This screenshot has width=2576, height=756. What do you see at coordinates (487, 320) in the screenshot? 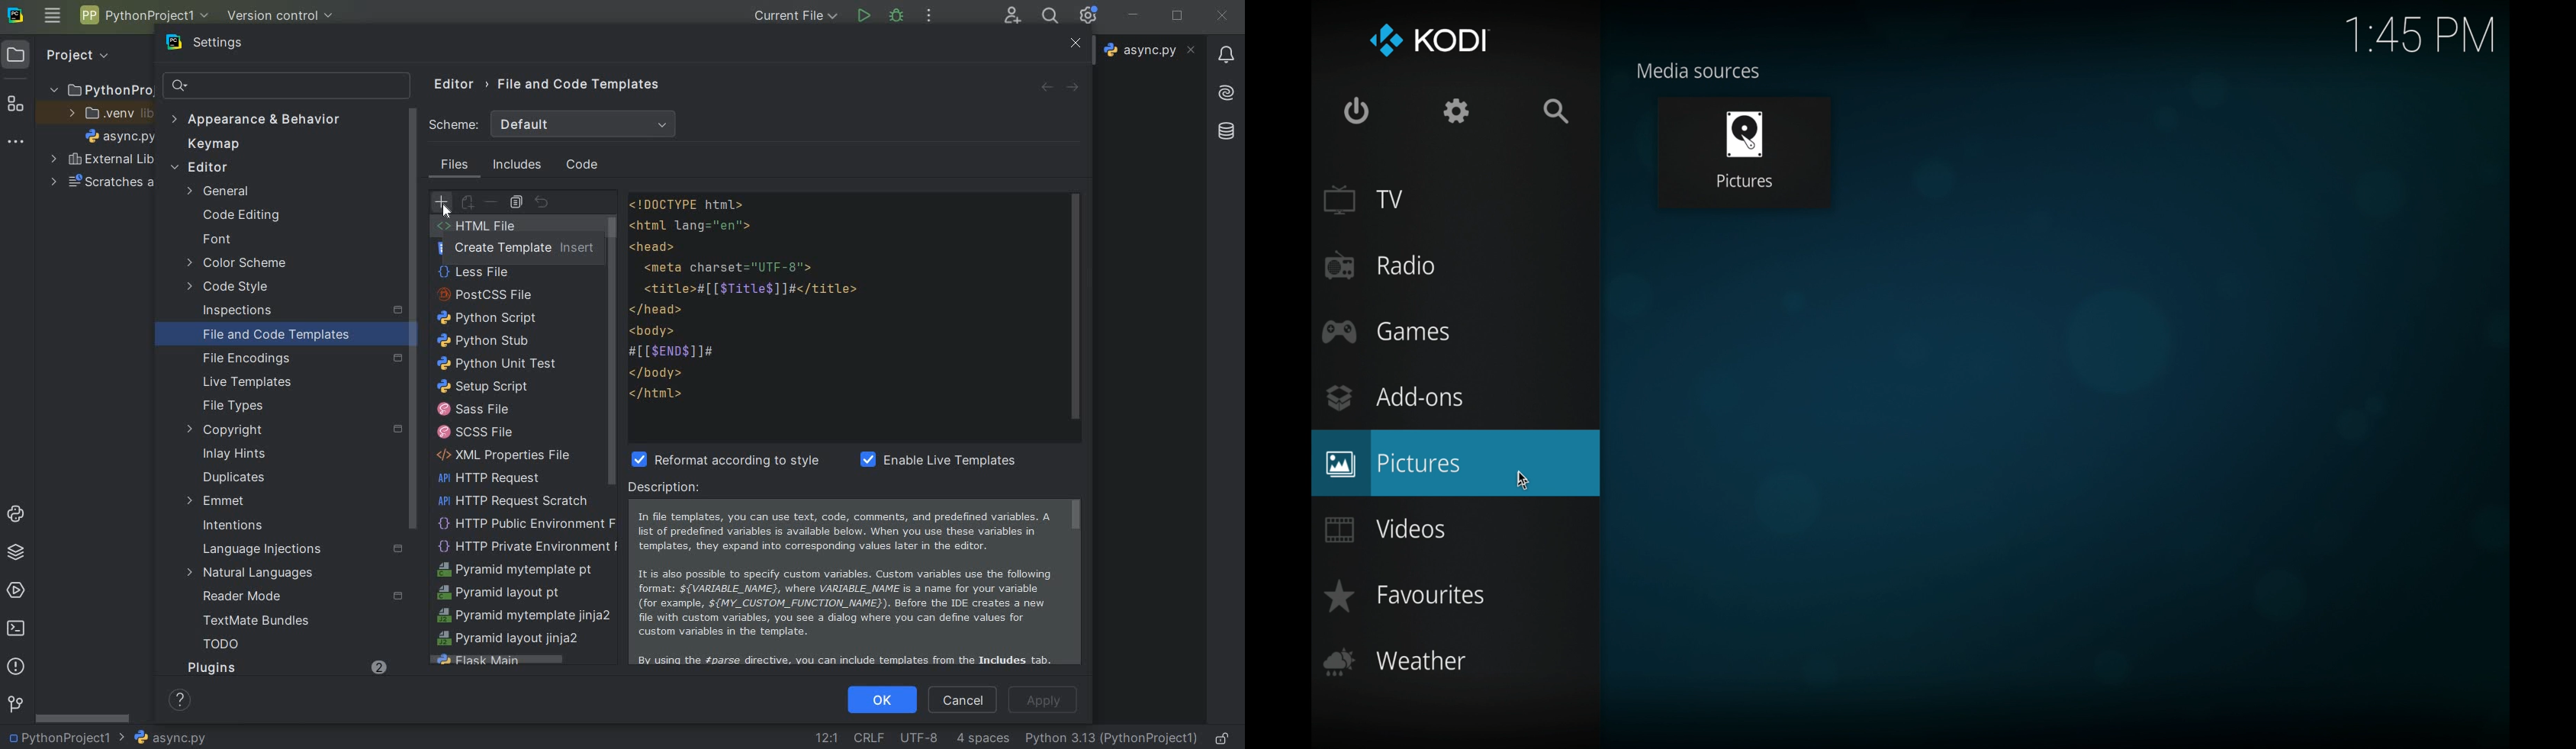
I see `python script` at bounding box center [487, 320].